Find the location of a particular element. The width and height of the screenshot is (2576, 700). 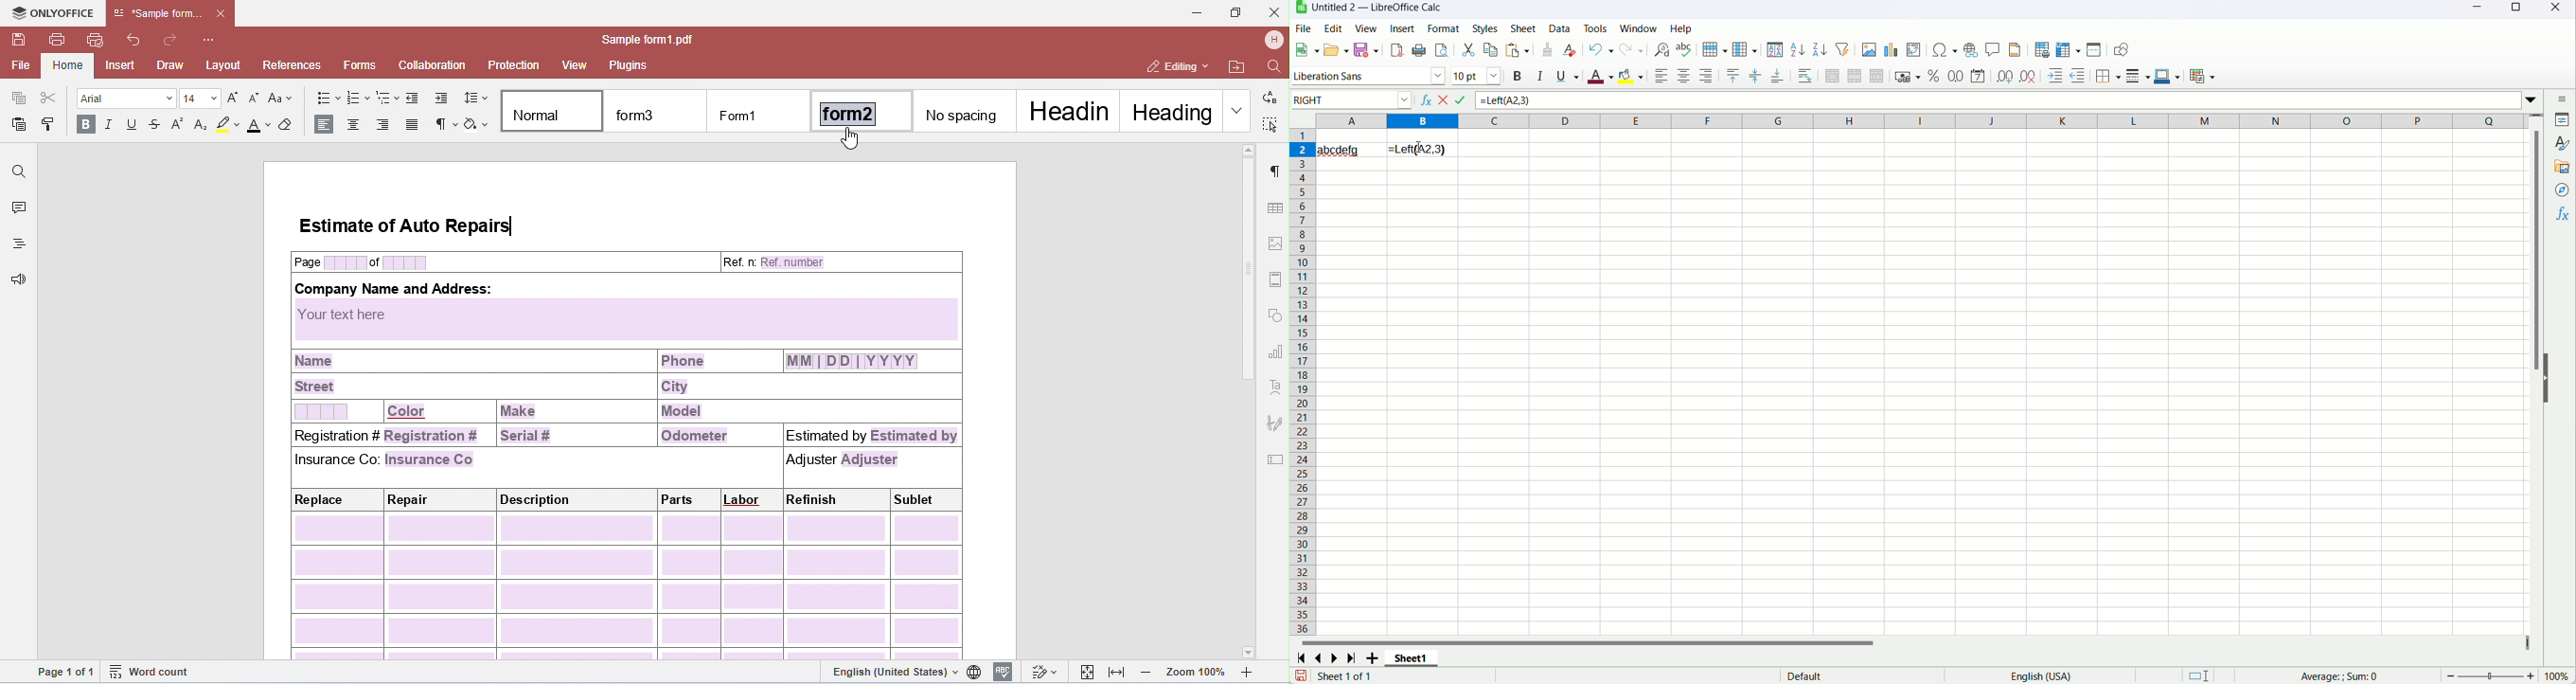

properties is located at coordinates (2559, 119).